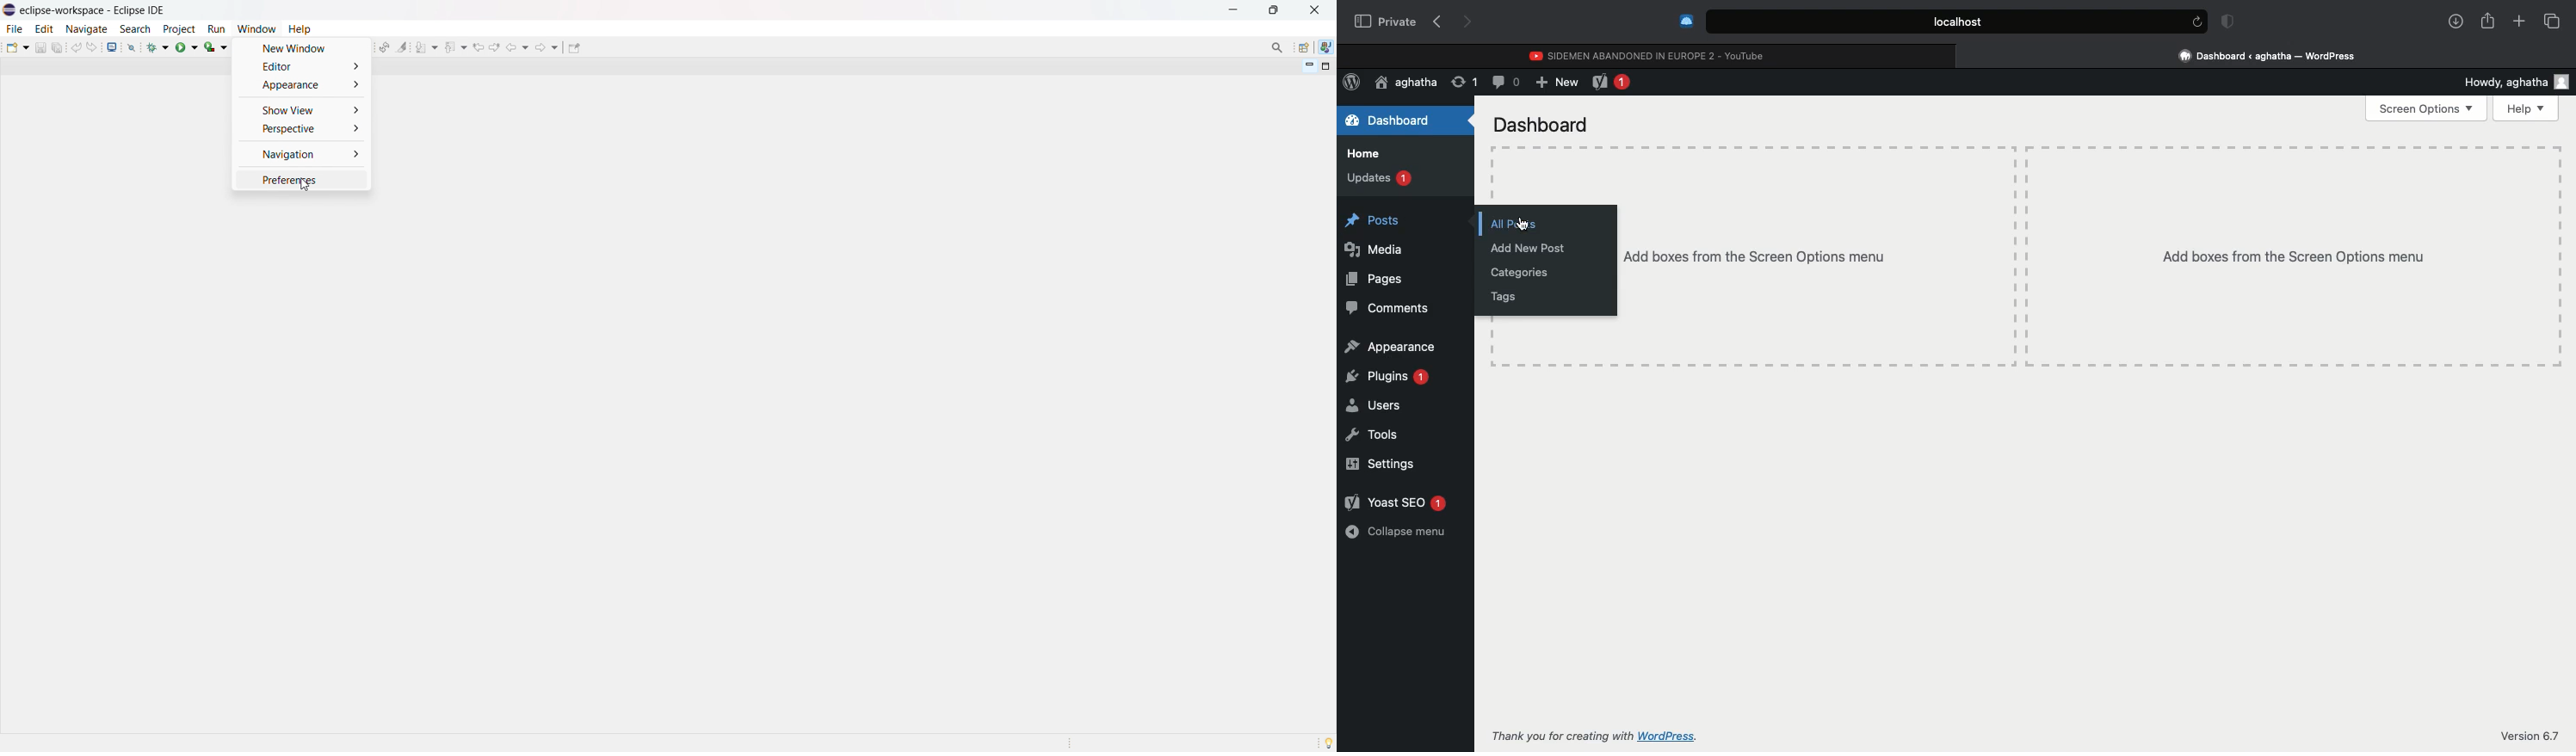 Image resolution: width=2576 pixels, height=756 pixels. Describe the element at coordinates (1378, 179) in the screenshot. I see `Updates` at that location.